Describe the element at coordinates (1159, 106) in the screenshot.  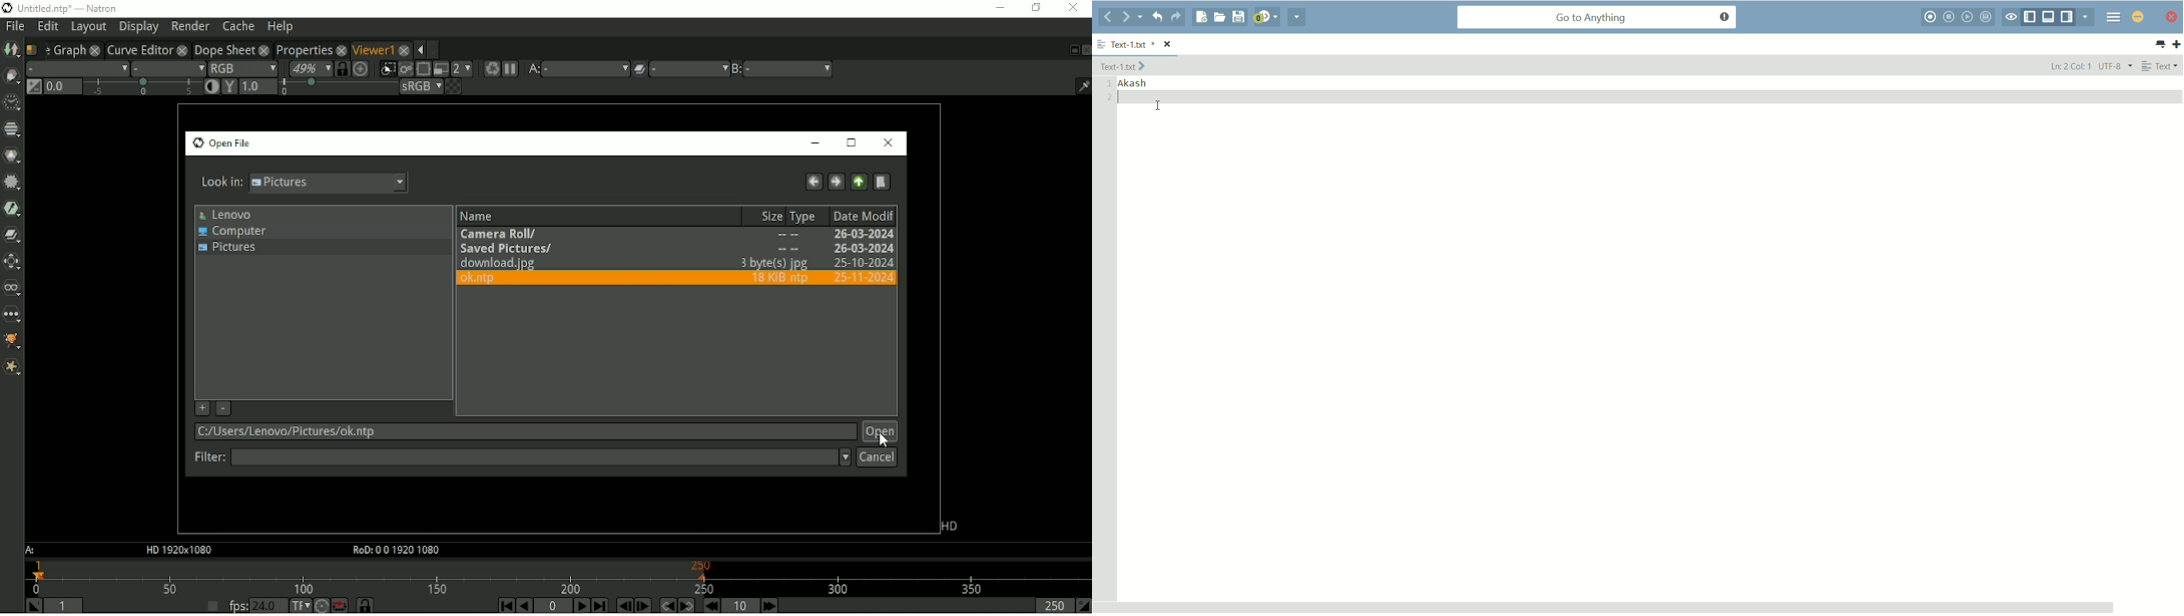
I see `cursor` at that location.